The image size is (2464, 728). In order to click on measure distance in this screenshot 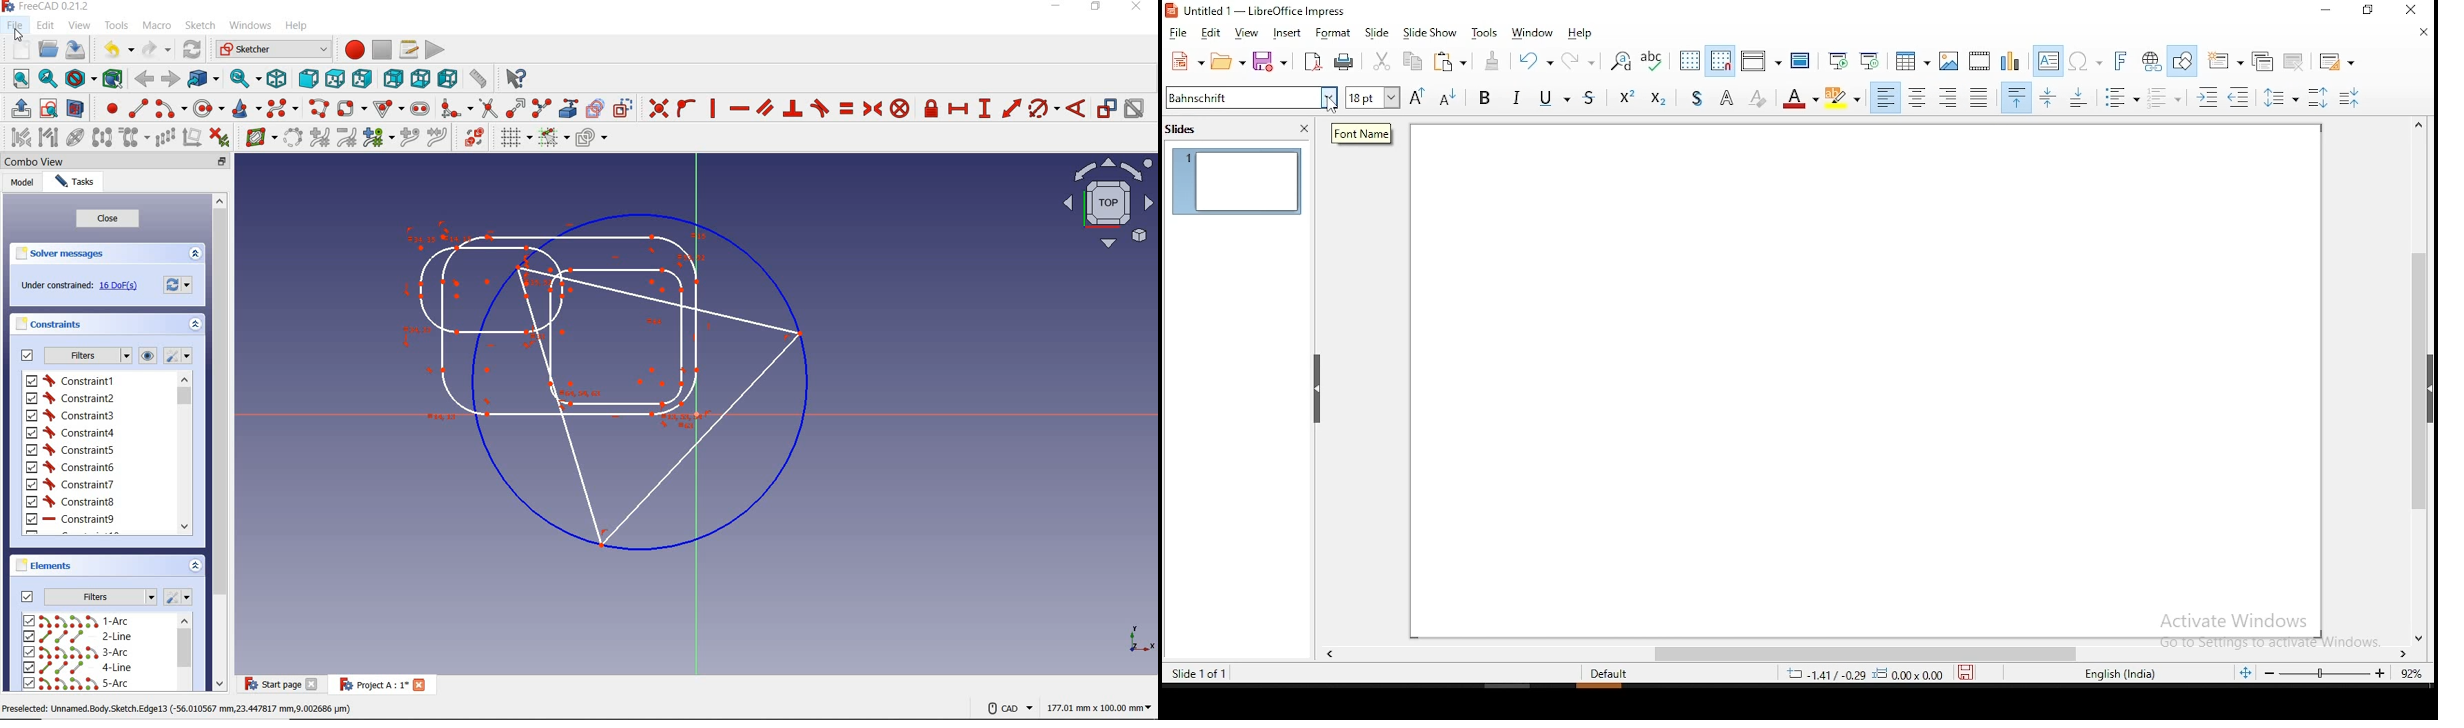, I will do `click(480, 78)`.